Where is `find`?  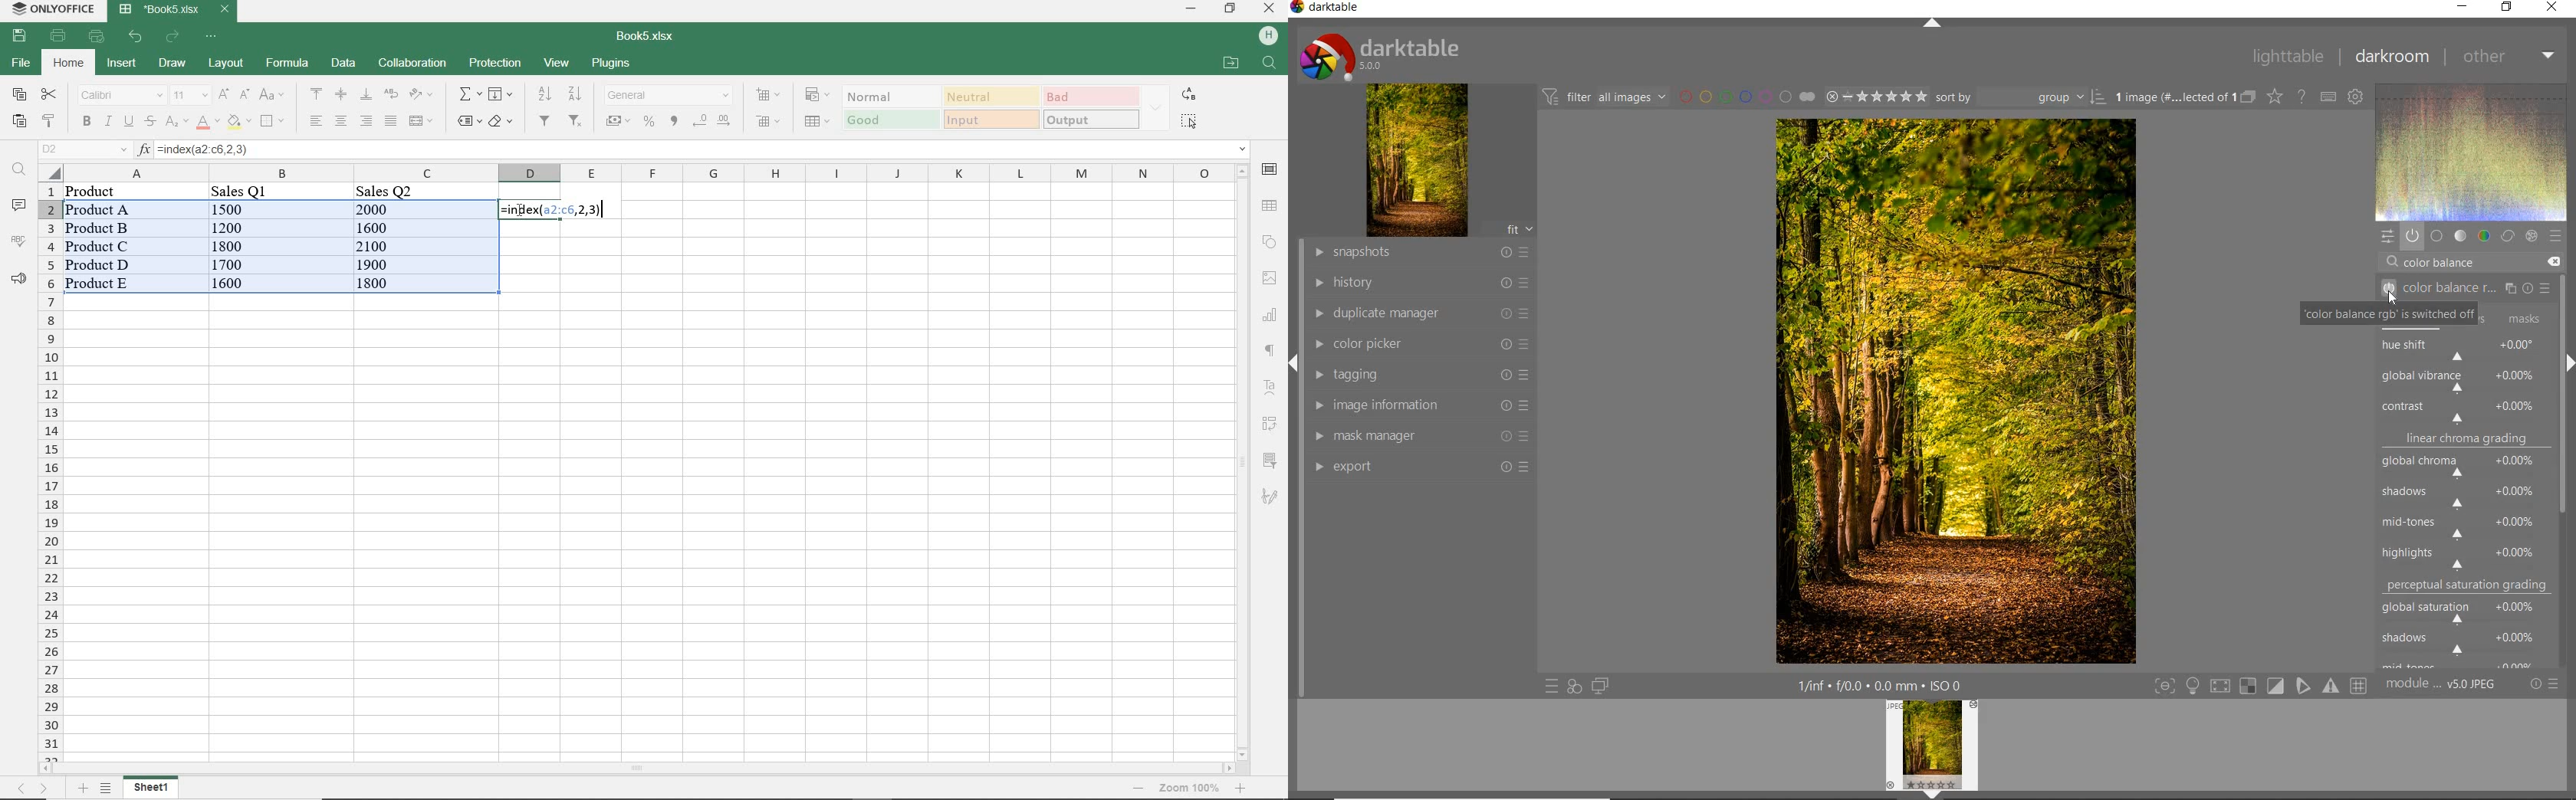 find is located at coordinates (1270, 64).